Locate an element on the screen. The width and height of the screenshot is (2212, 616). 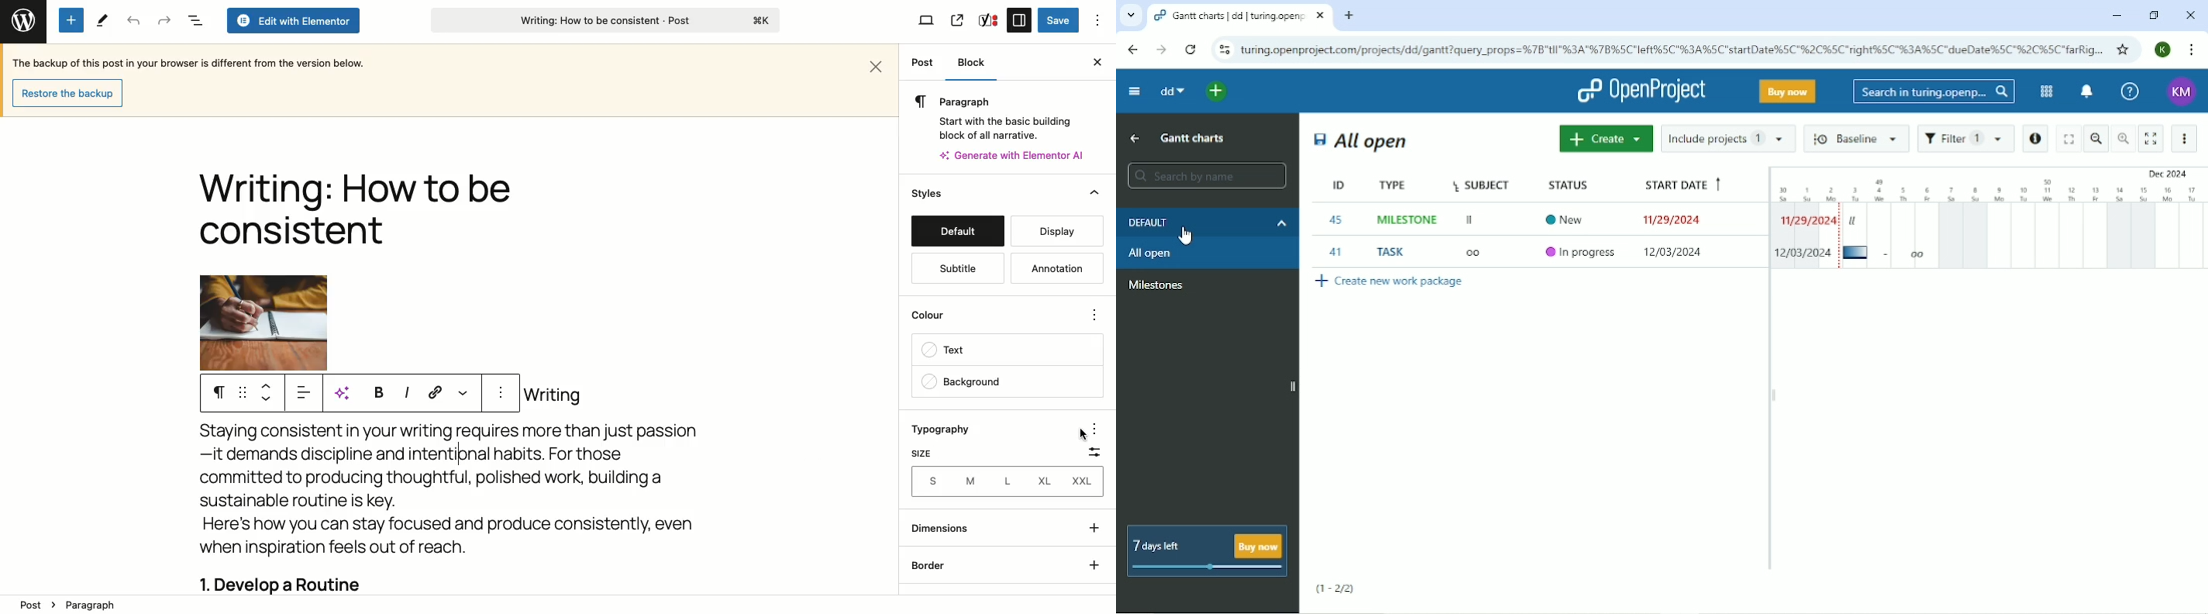
Zoom Out is located at coordinates (2098, 138).